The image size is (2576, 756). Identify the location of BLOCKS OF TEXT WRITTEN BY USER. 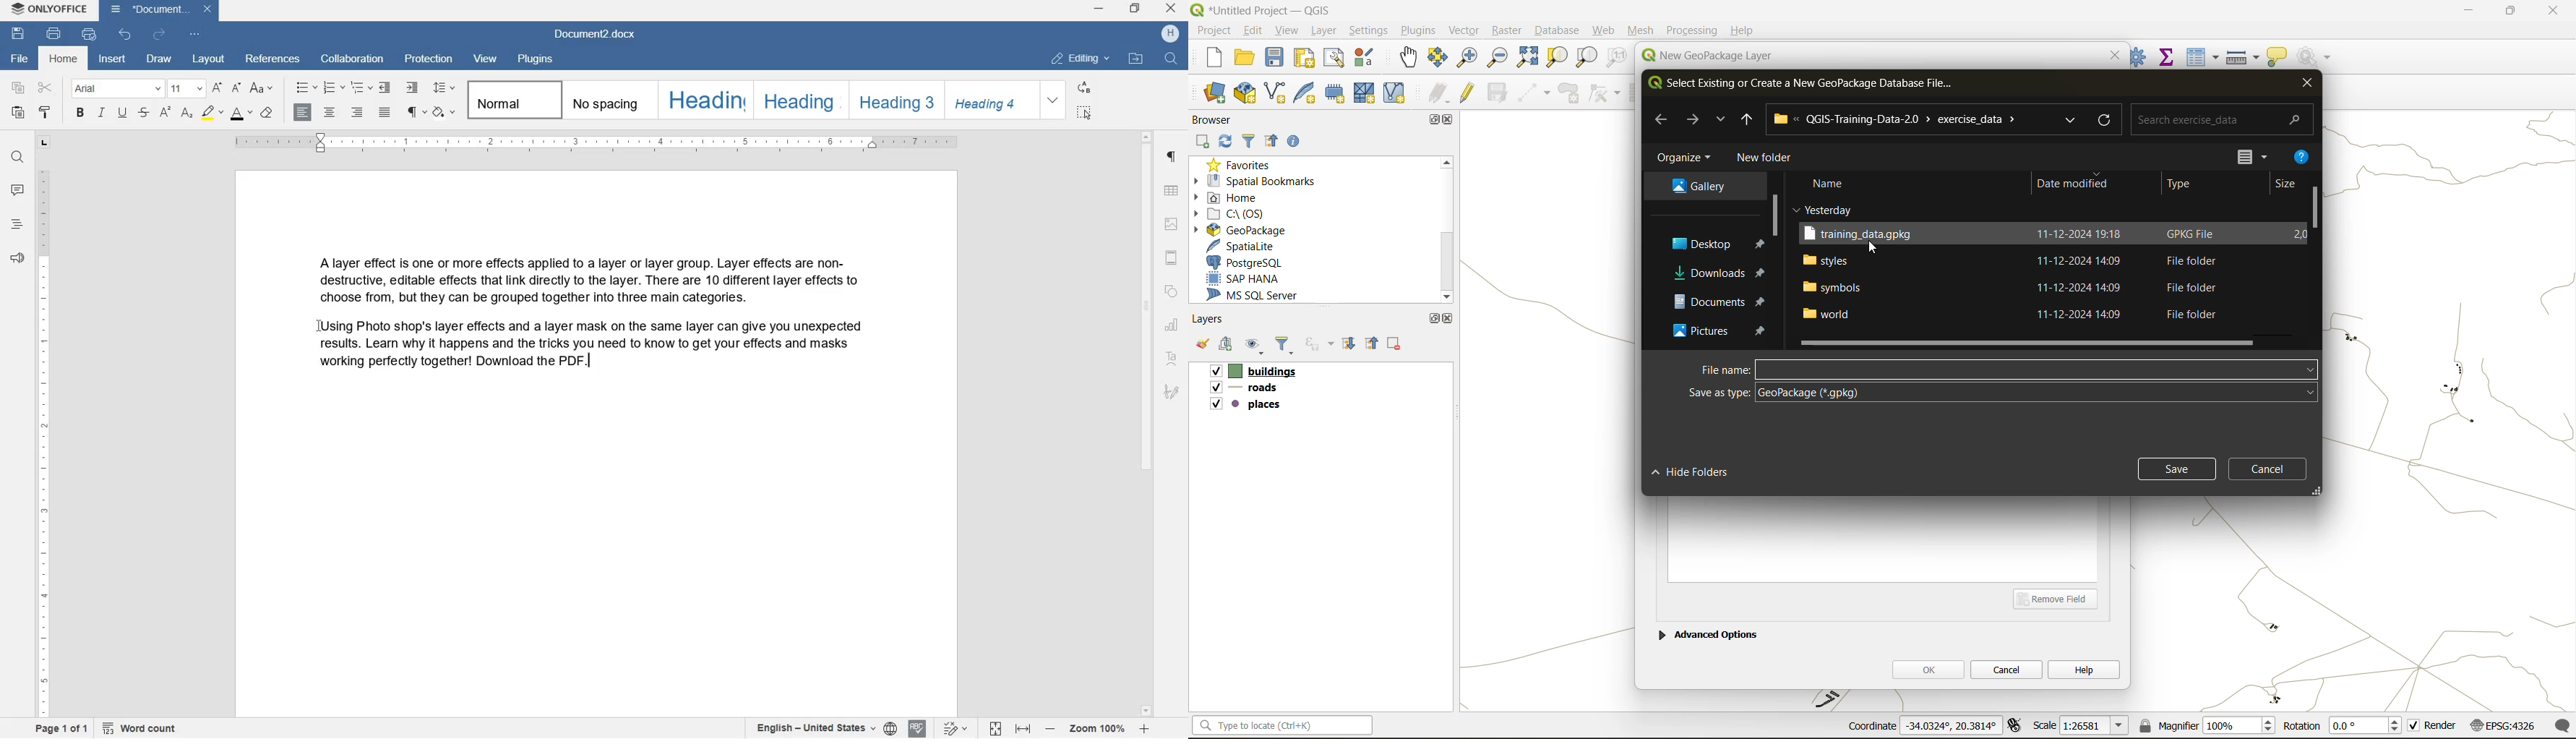
(582, 320).